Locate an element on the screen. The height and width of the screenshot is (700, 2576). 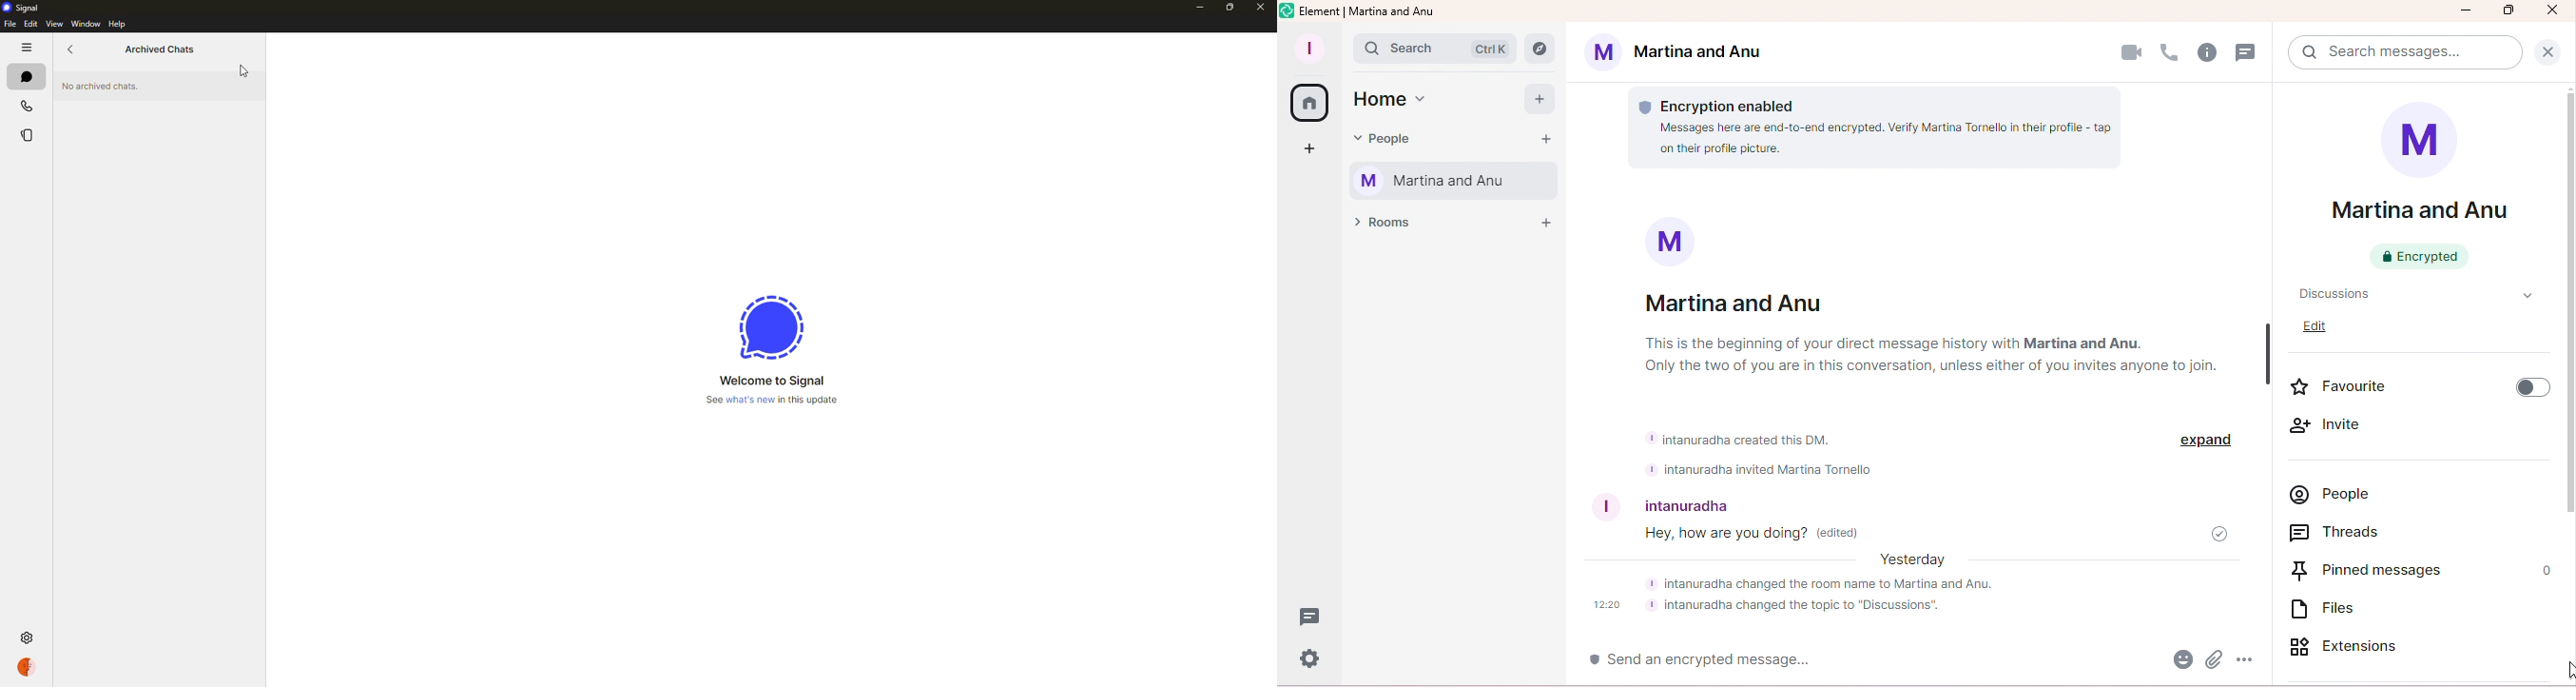
edit is located at coordinates (31, 24).